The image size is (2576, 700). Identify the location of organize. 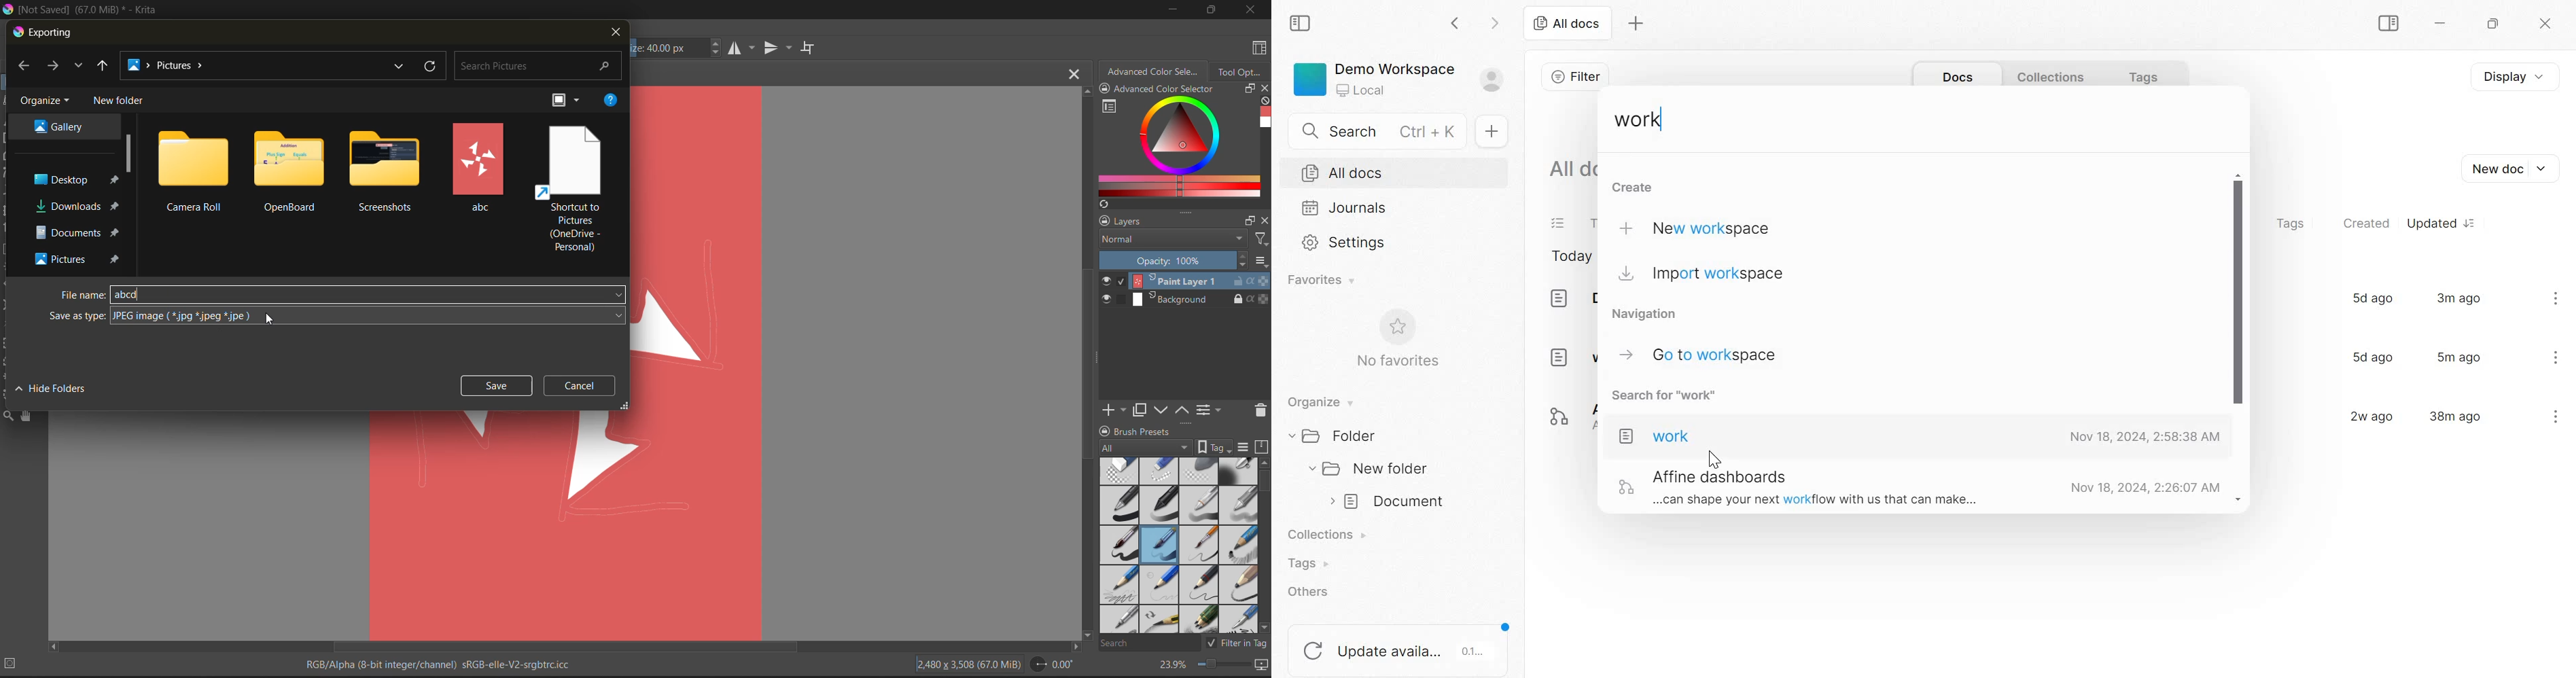
(46, 103).